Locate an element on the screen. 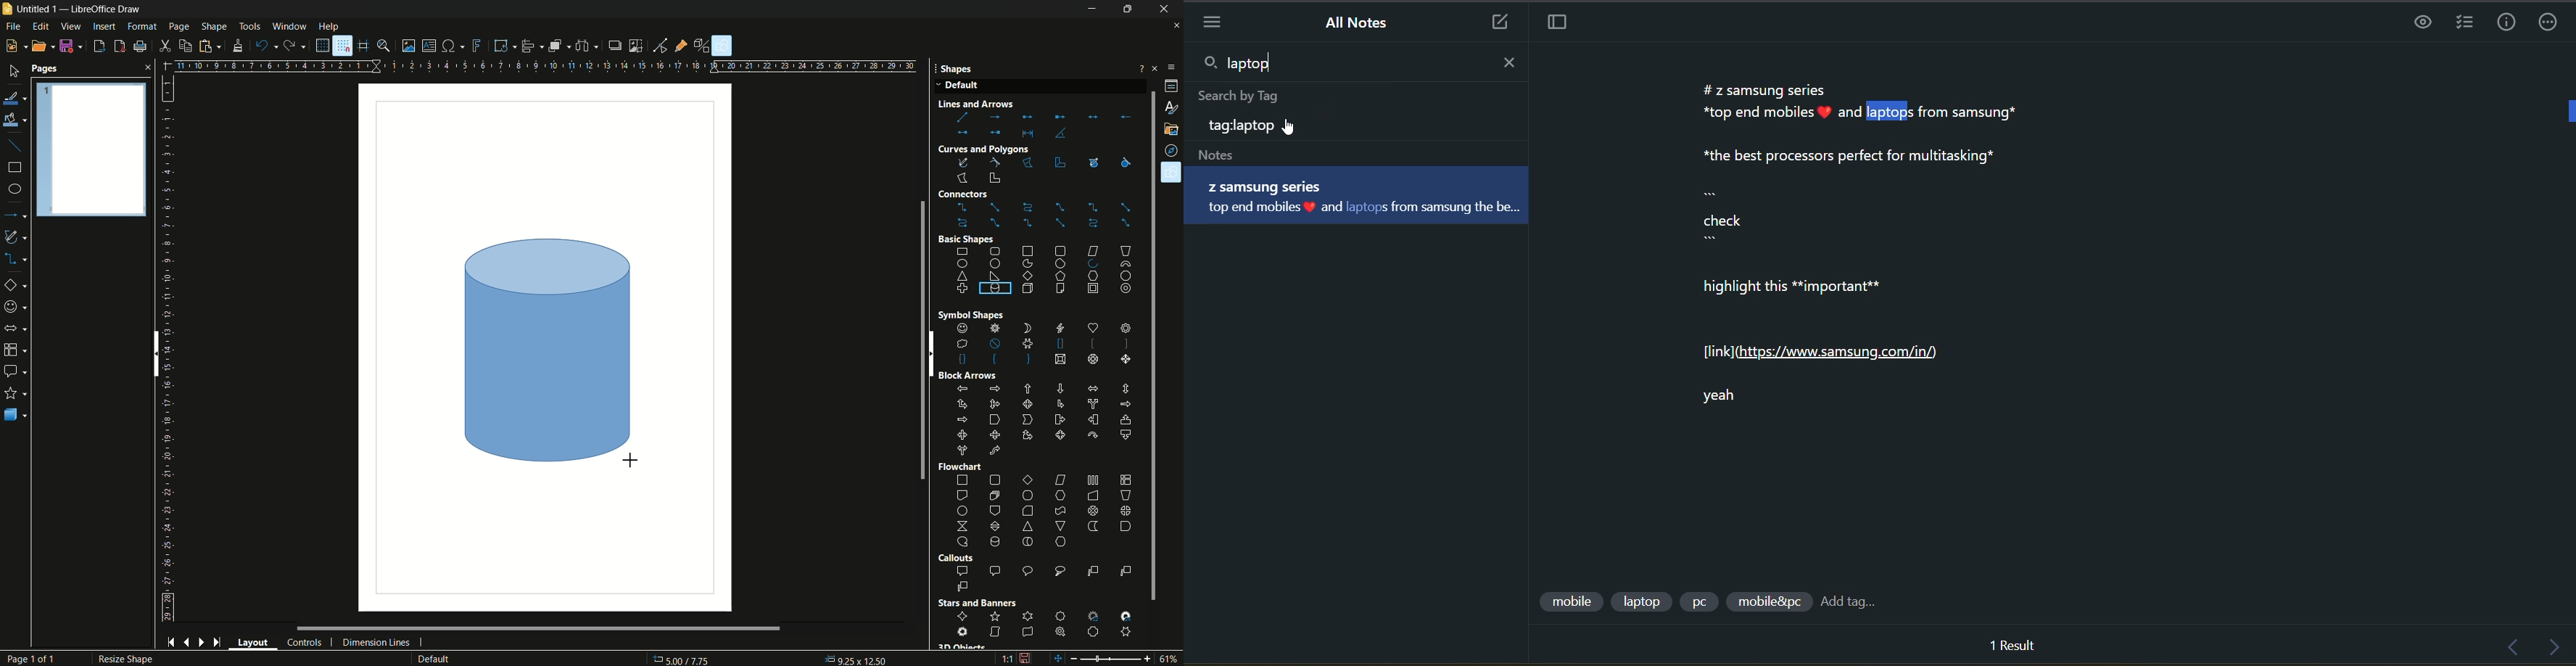  Resize Shape is located at coordinates (123, 659).